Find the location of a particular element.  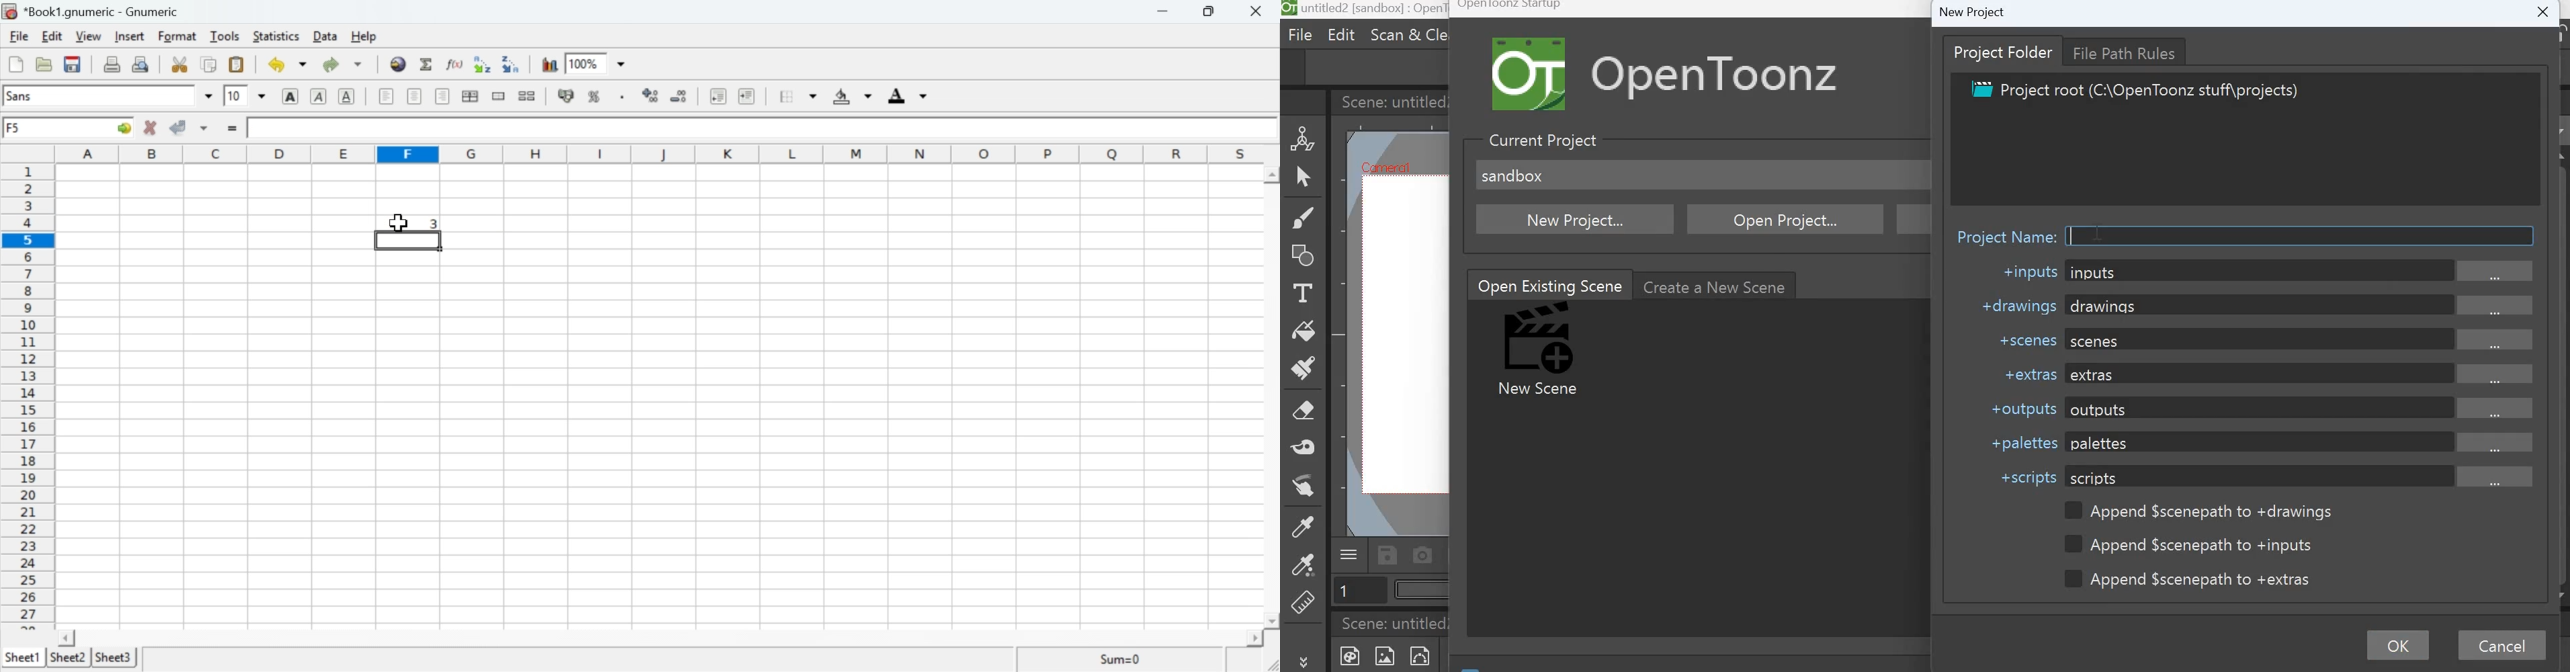

Cursor is located at coordinates (2072, 234).